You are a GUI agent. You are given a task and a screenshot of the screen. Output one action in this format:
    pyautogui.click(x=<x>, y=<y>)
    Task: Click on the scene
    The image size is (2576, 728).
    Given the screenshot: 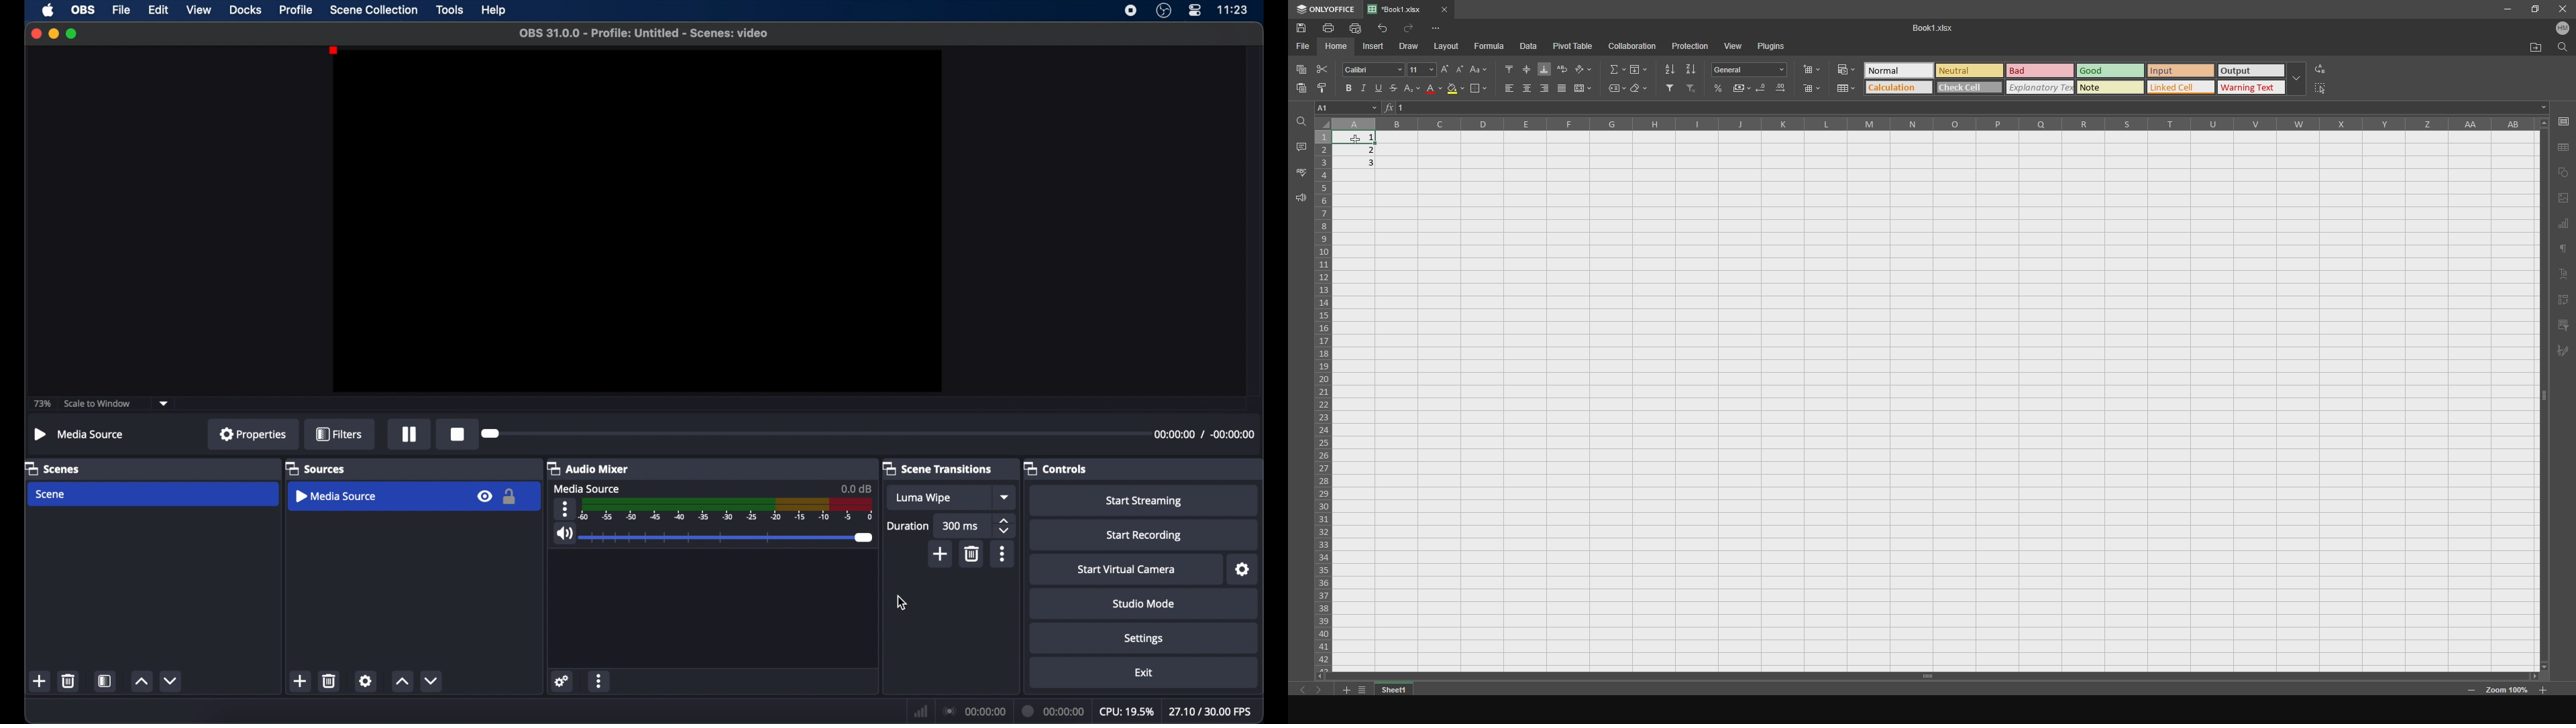 What is the action you would take?
    pyautogui.click(x=50, y=495)
    